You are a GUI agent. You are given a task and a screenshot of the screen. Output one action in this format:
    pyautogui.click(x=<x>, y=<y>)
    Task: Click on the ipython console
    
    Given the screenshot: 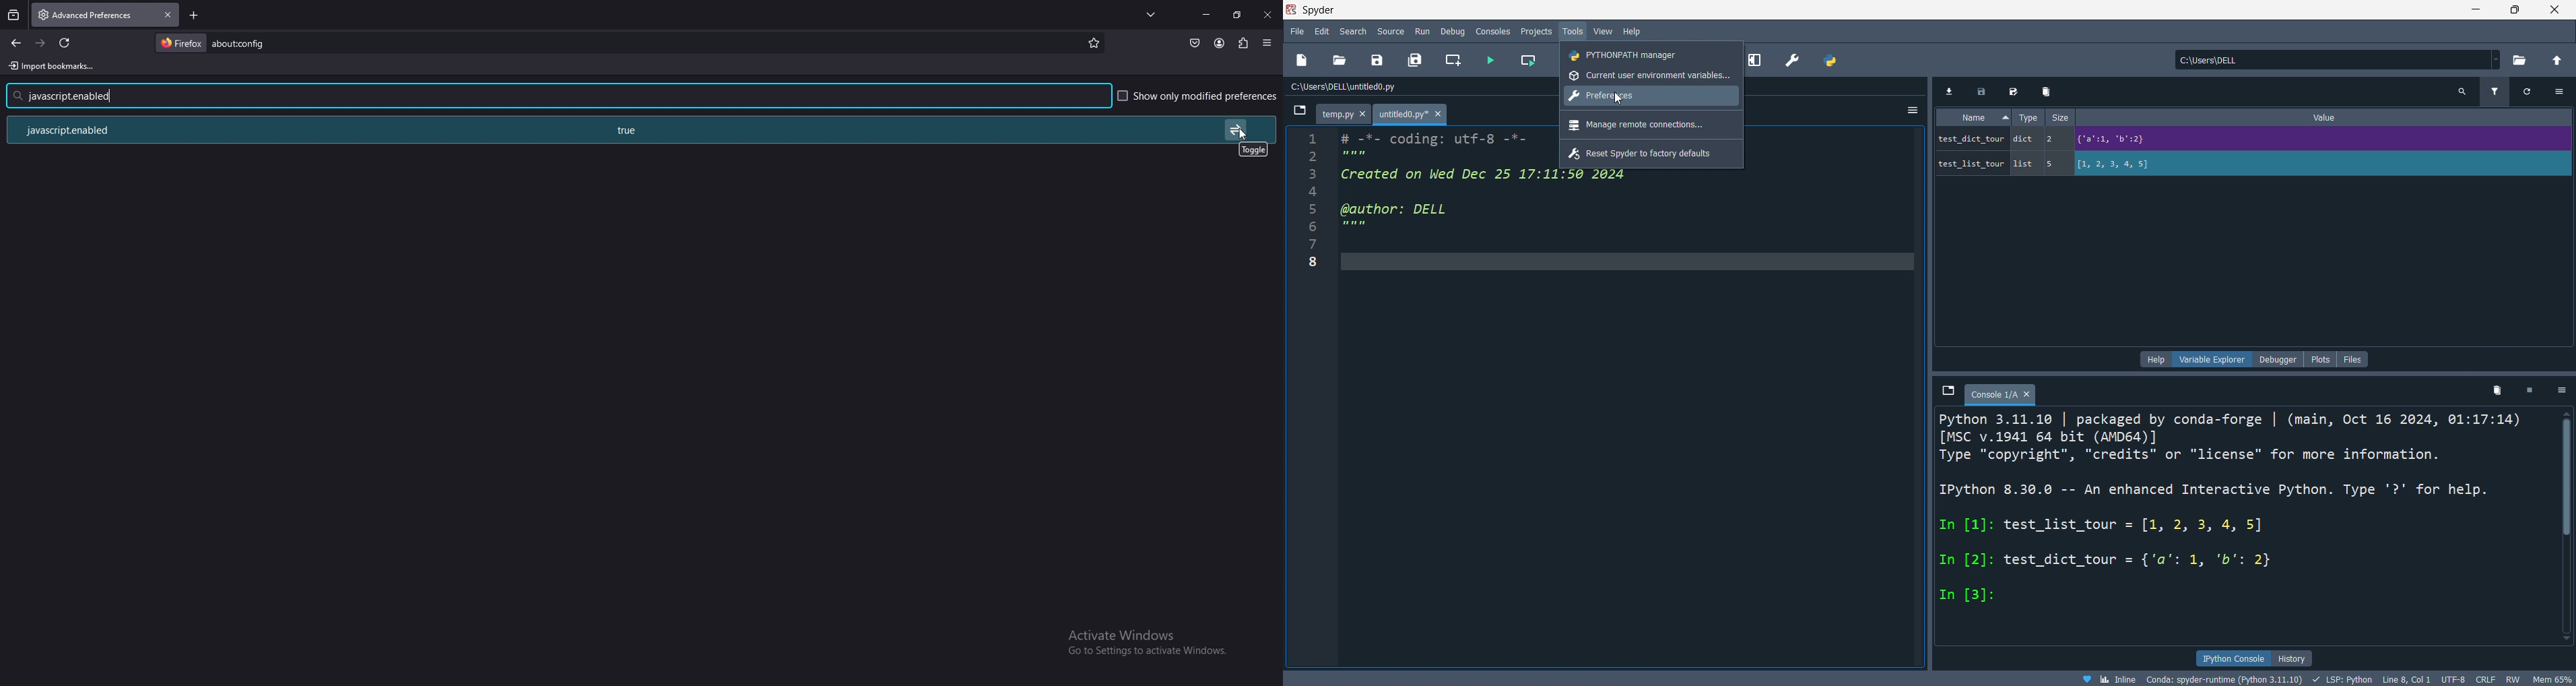 What is the action you would take?
    pyautogui.click(x=2232, y=658)
    